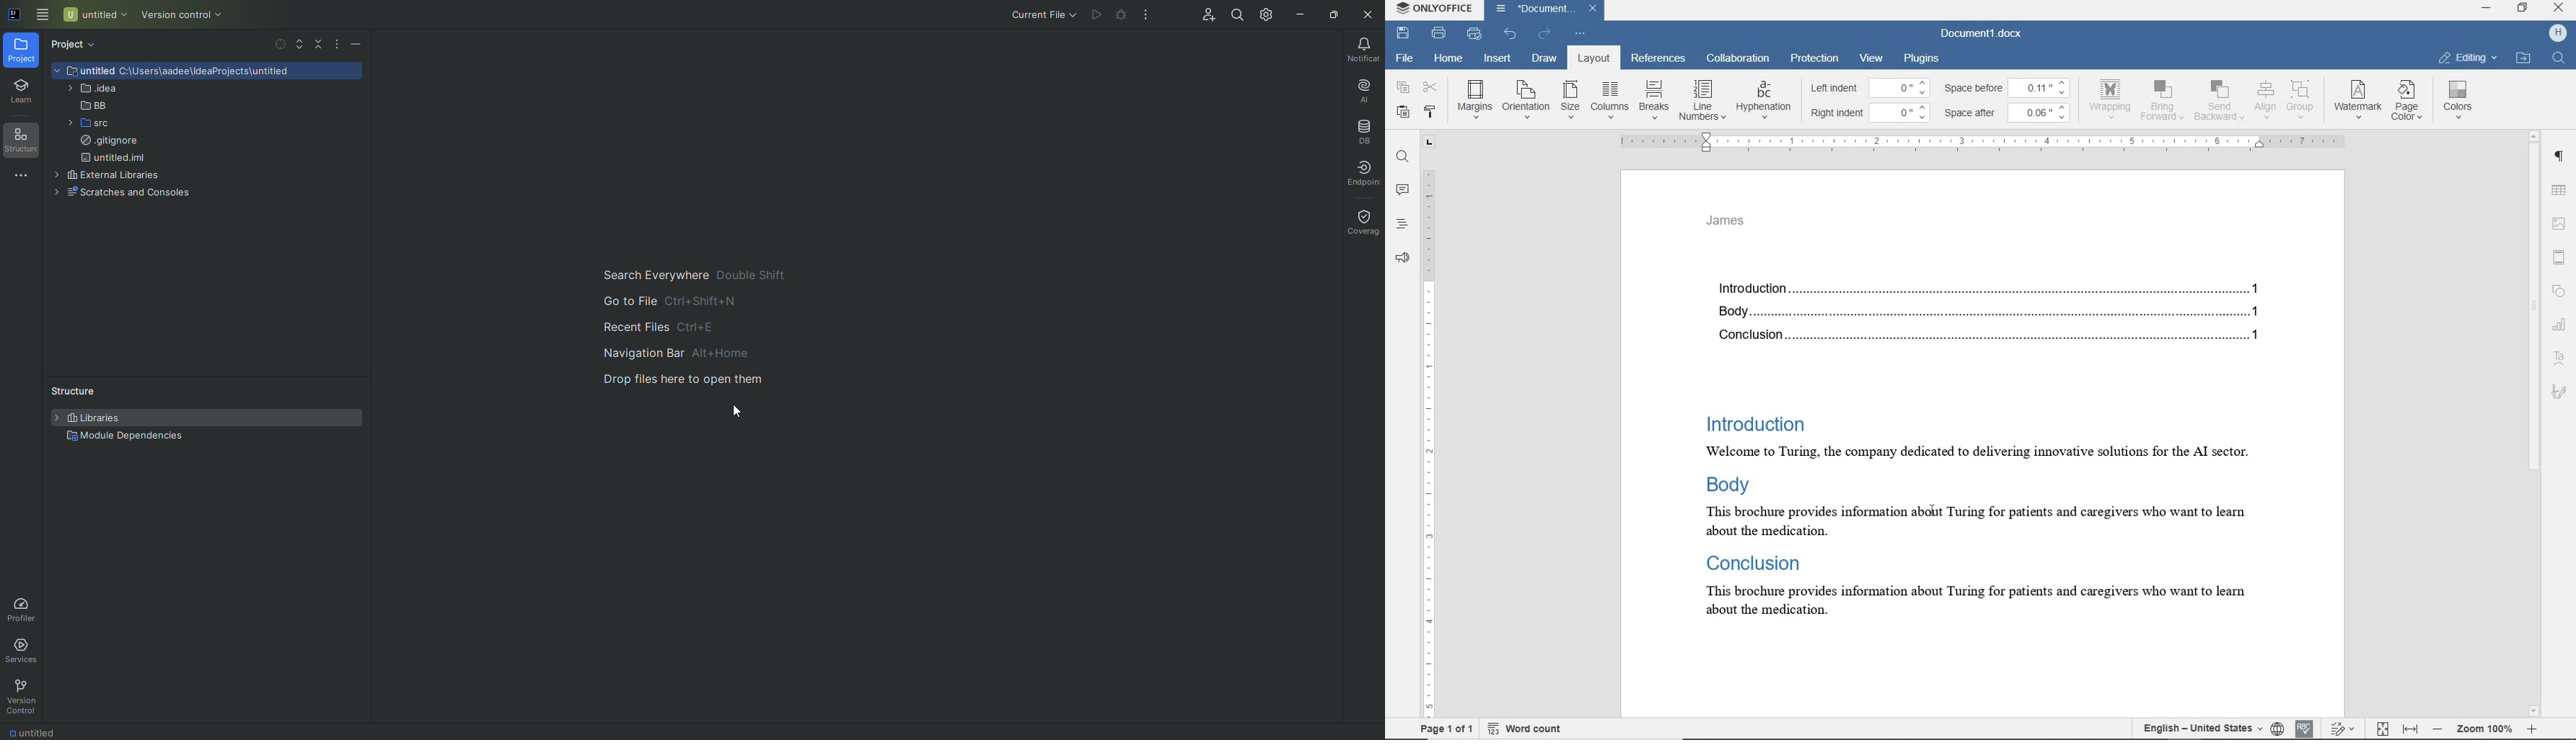  Describe the element at coordinates (1976, 88) in the screenshot. I see `space before` at that location.